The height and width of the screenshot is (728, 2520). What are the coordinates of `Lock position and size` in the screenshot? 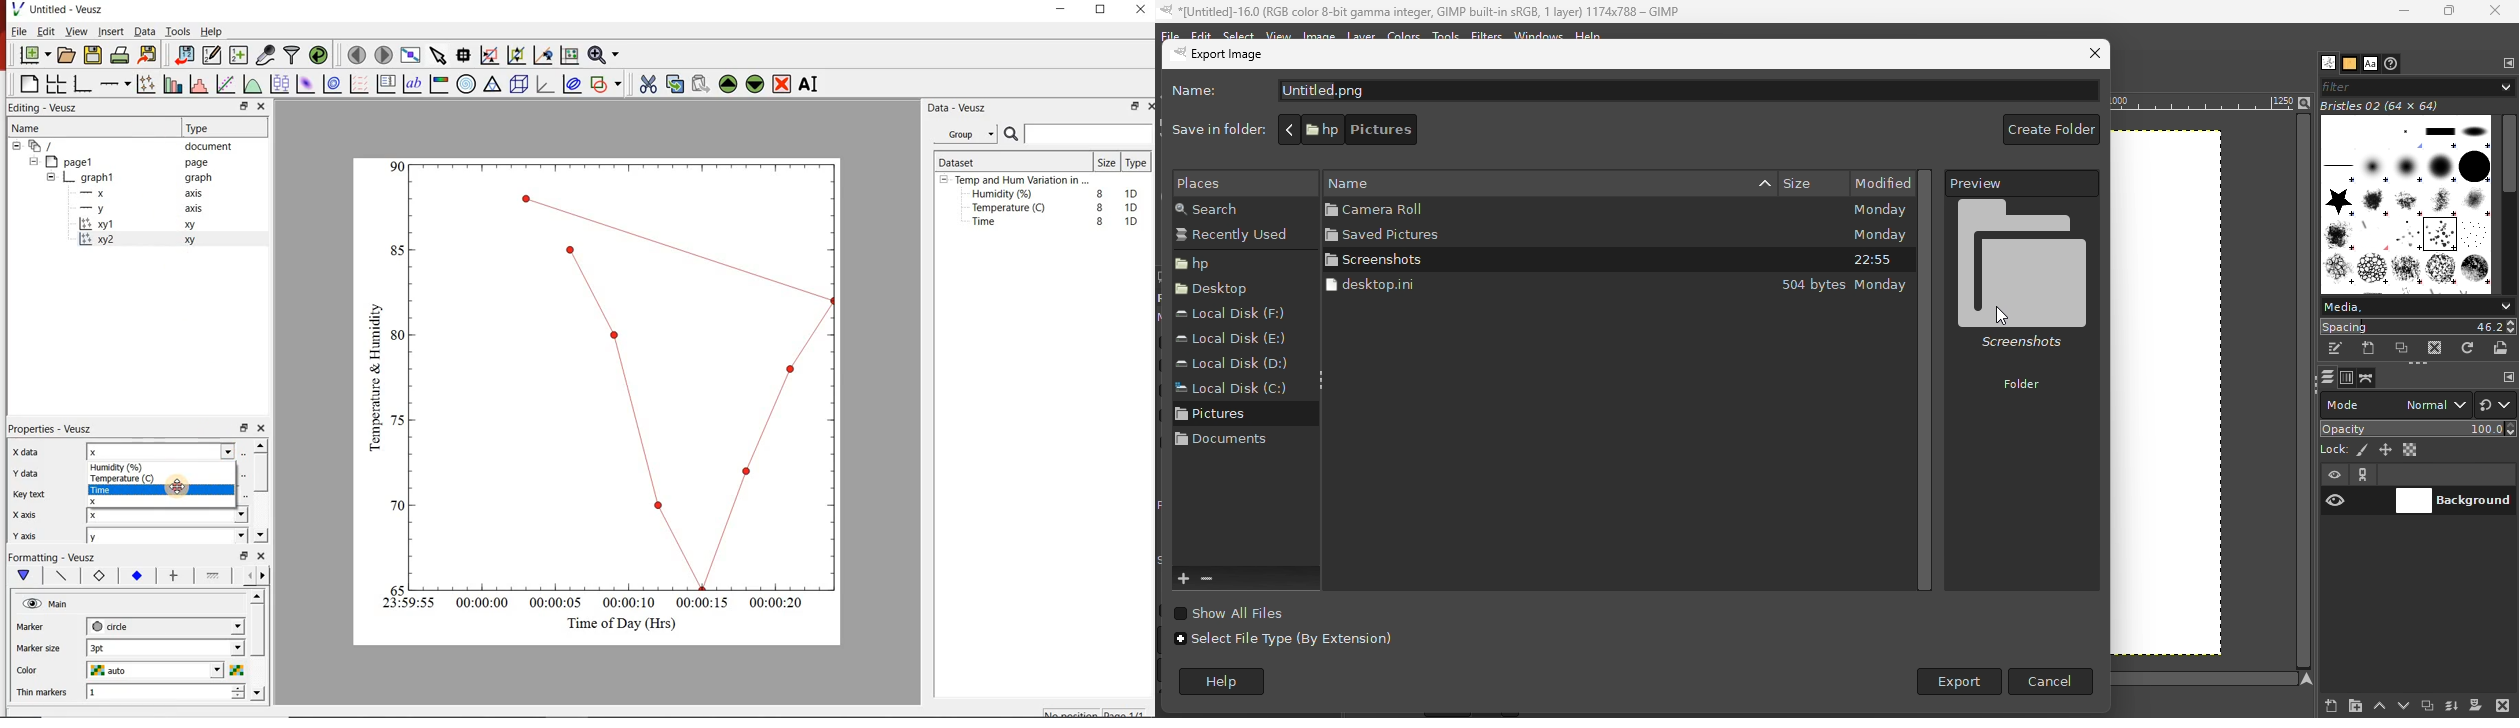 It's located at (2386, 449).